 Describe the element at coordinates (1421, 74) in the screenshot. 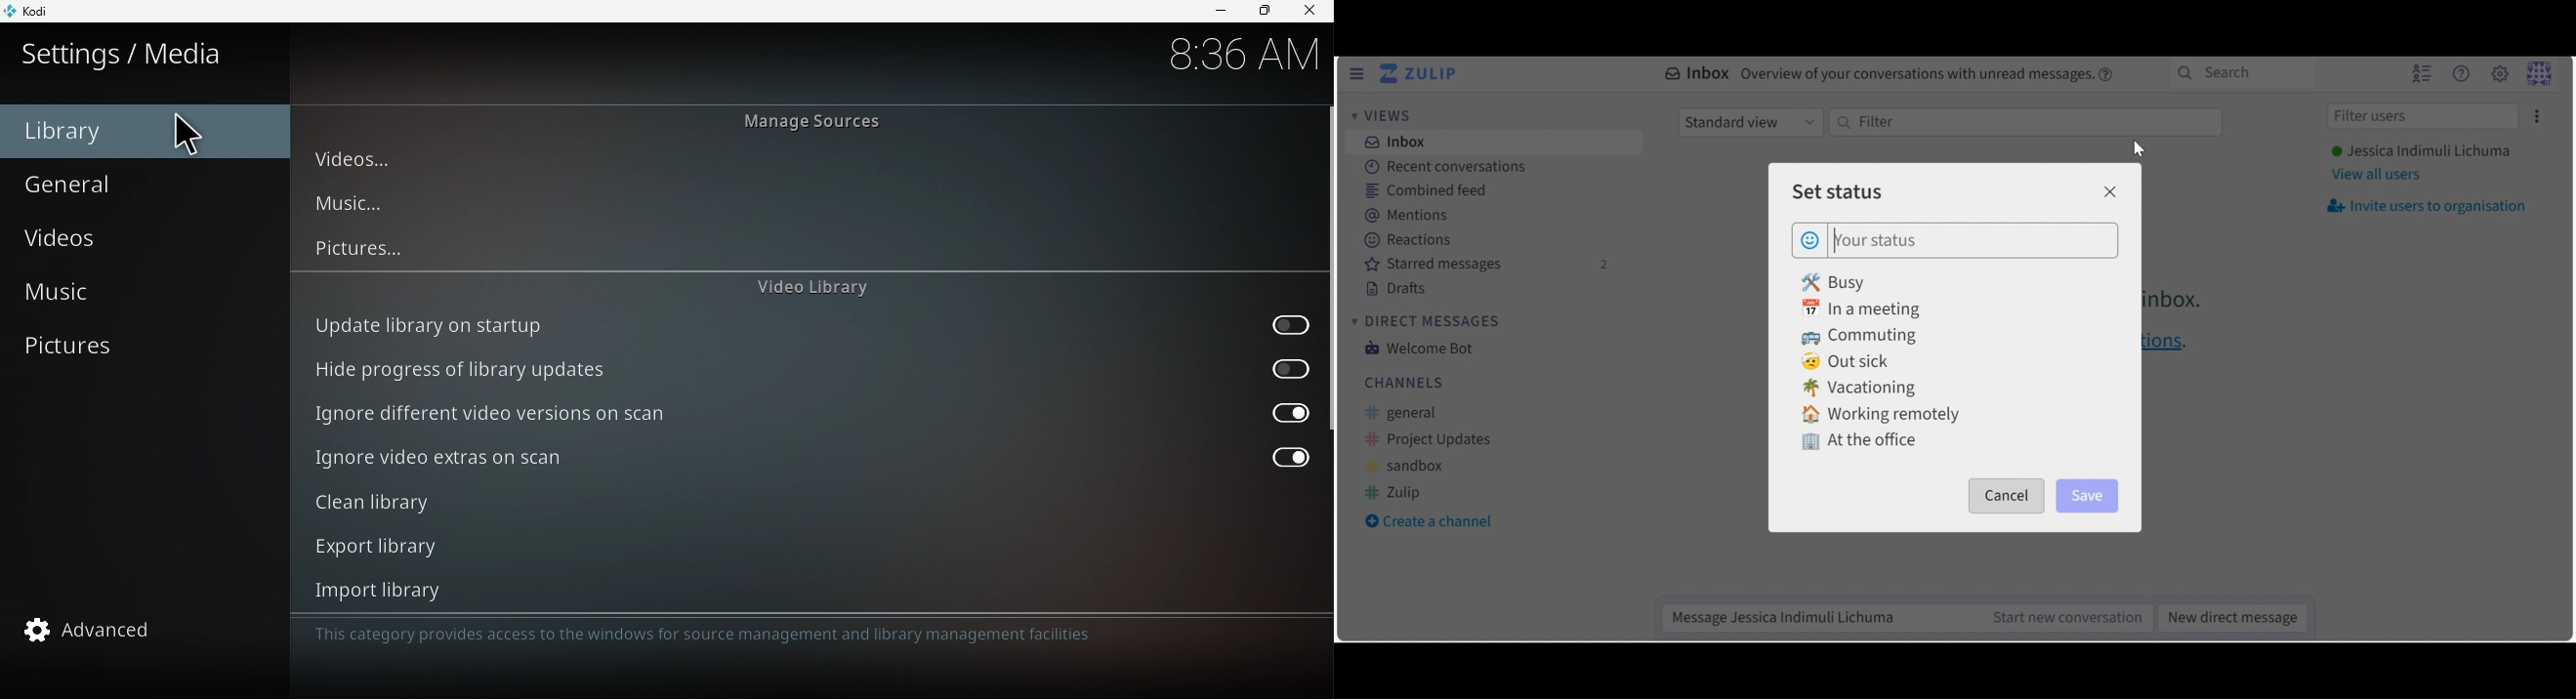

I see `Go to Home View (inbox)` at that location.